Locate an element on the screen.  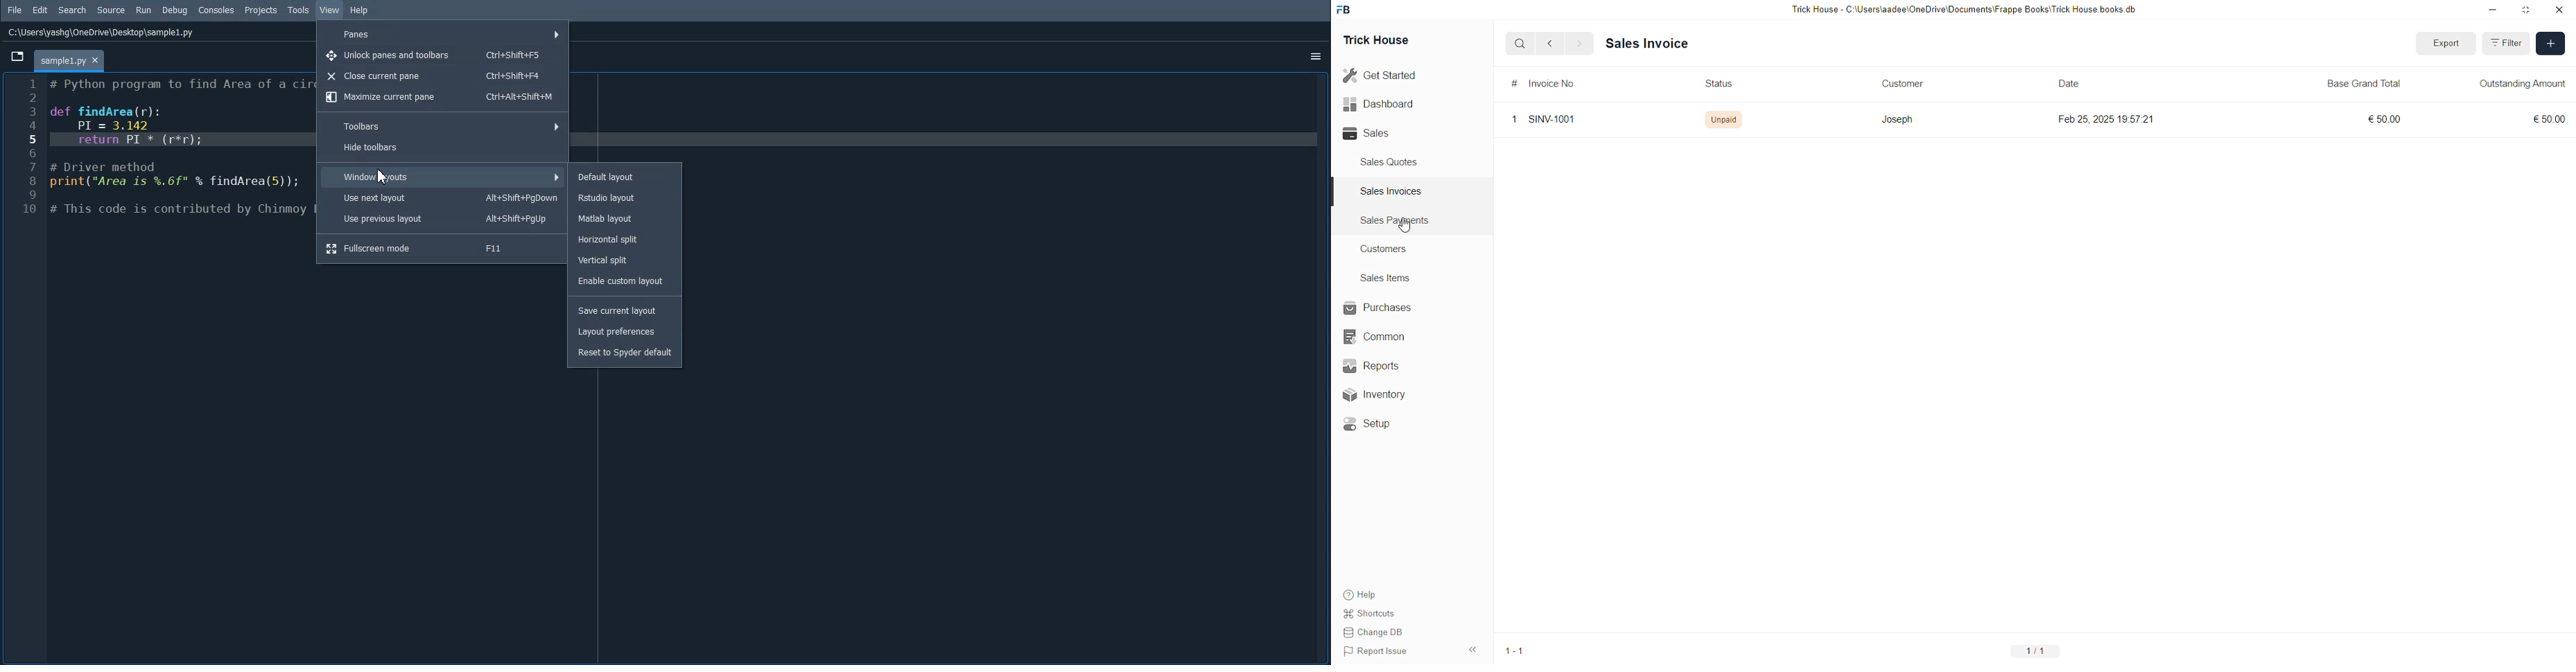
1/1 is located at coordinates (2033, 651).